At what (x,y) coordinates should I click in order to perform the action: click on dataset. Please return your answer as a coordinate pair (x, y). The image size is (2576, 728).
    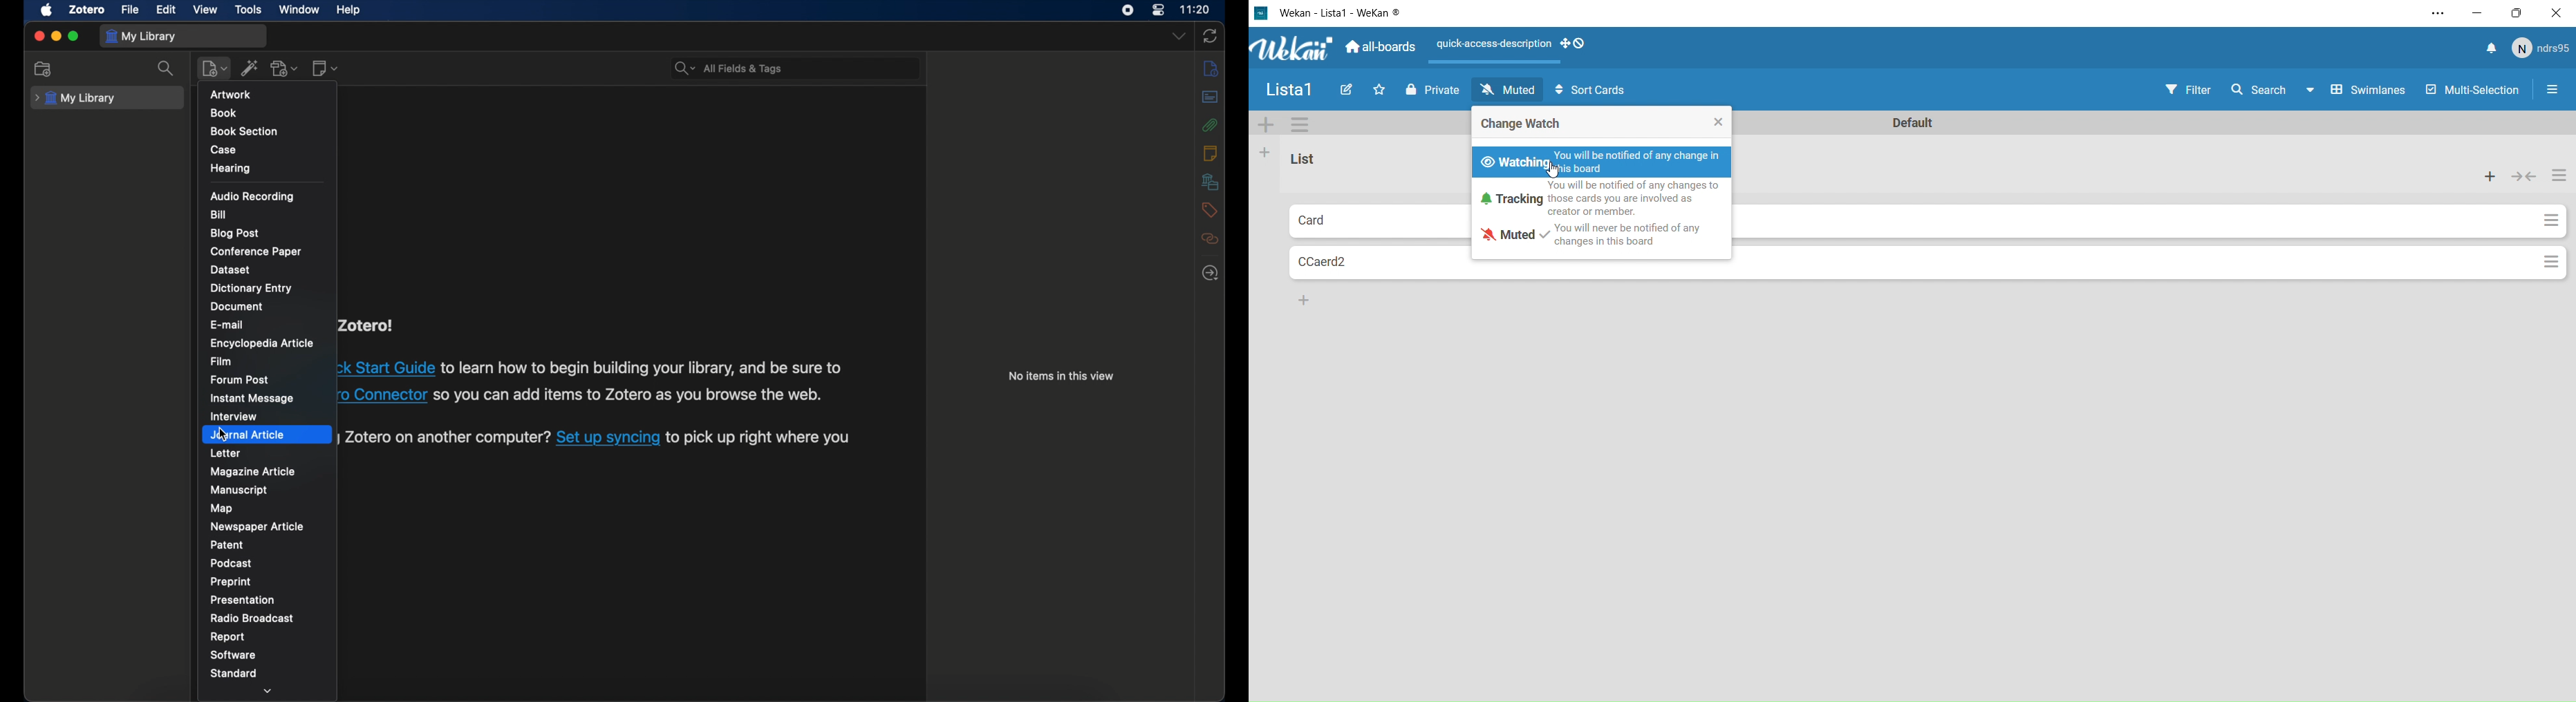
    Looking at the image, I should click on (231, 269).